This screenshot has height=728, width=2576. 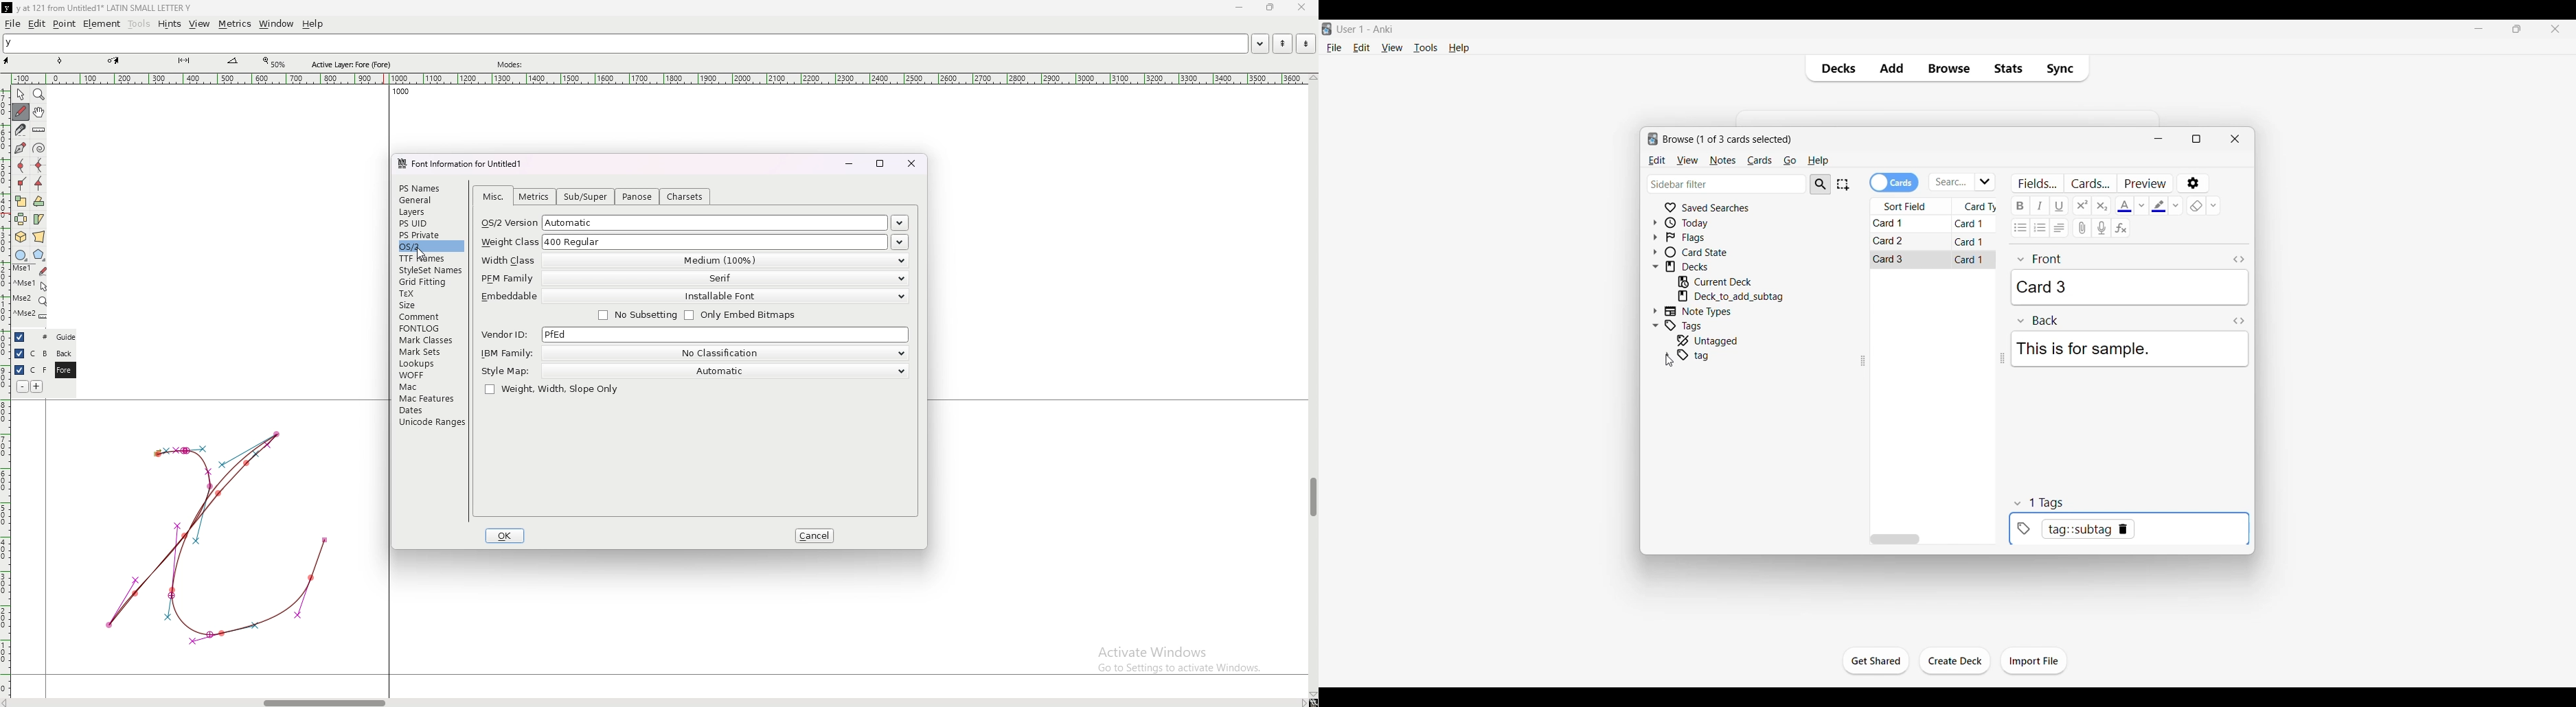 What do you see at coordinates (1724, 281) in the screenshot?
I see `Click to go to current deck` at bounding box center [1724, 281].